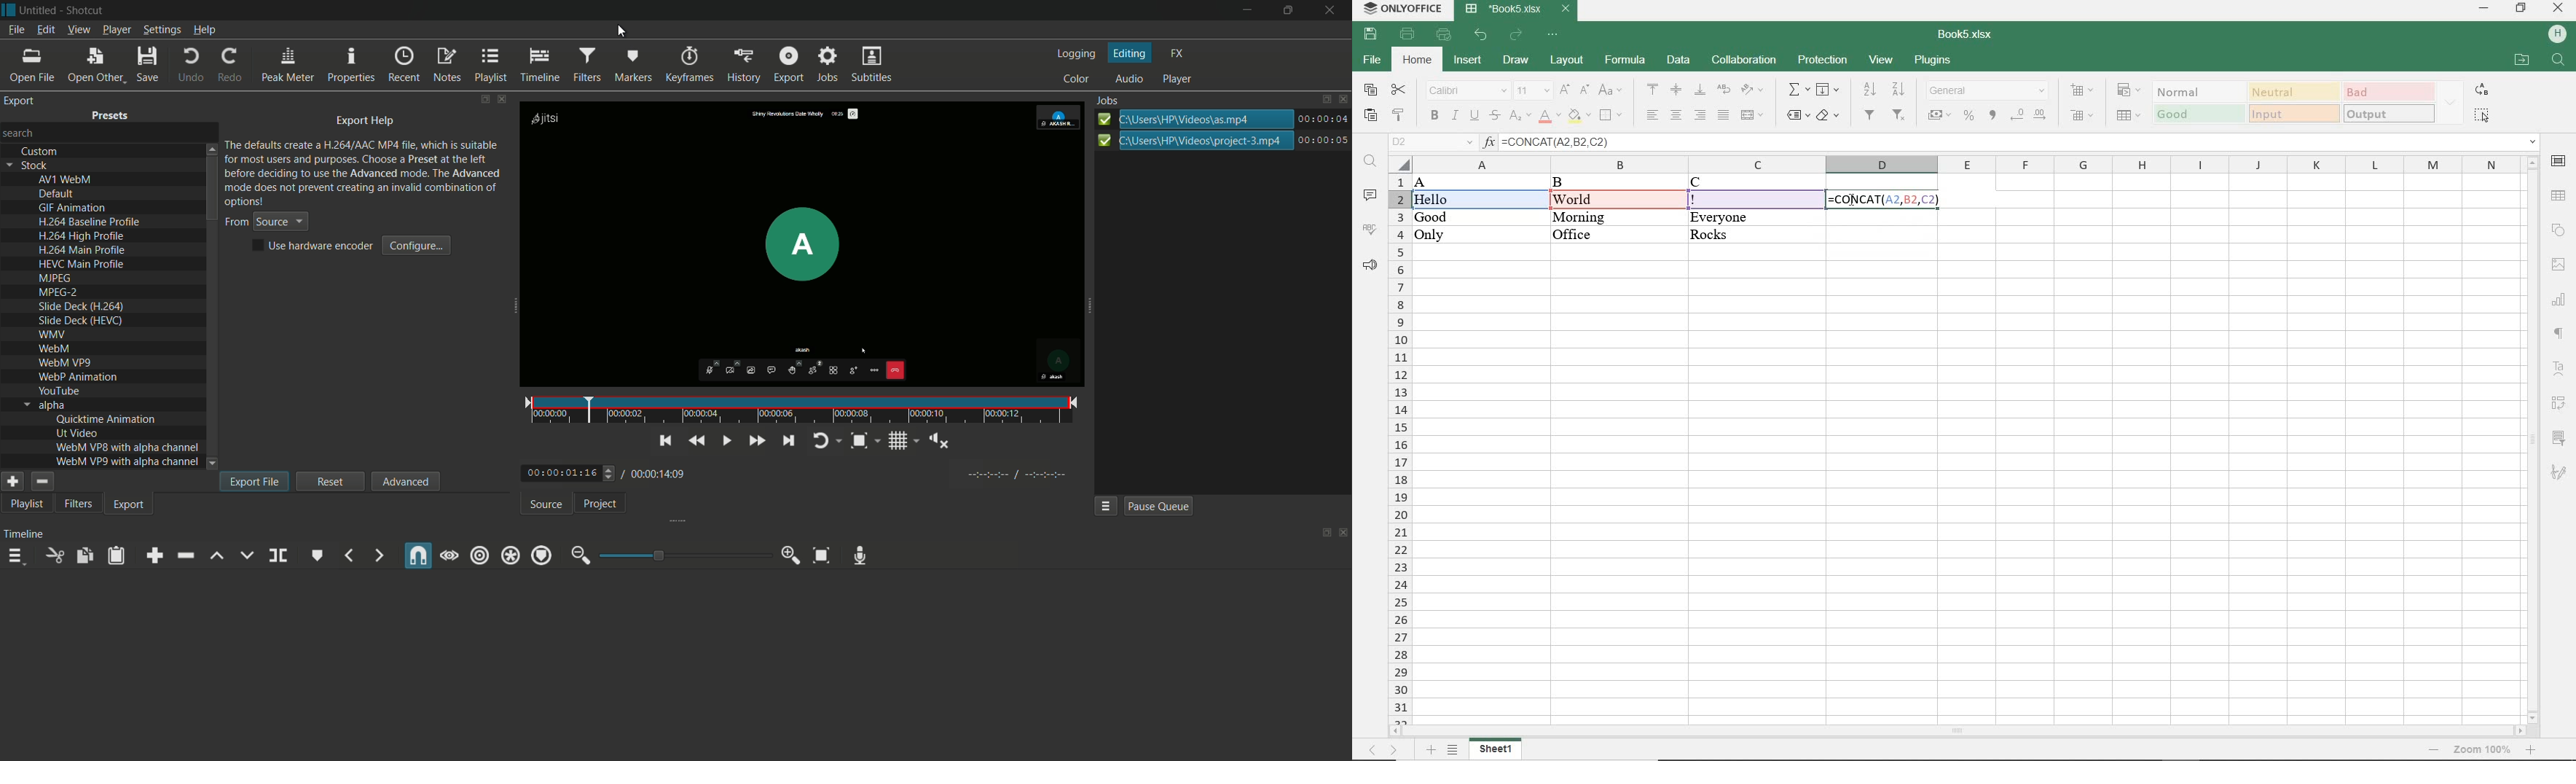  Describe the element at coordinates (1399, 447) in the screenshot. I see `ROWS` at that location.